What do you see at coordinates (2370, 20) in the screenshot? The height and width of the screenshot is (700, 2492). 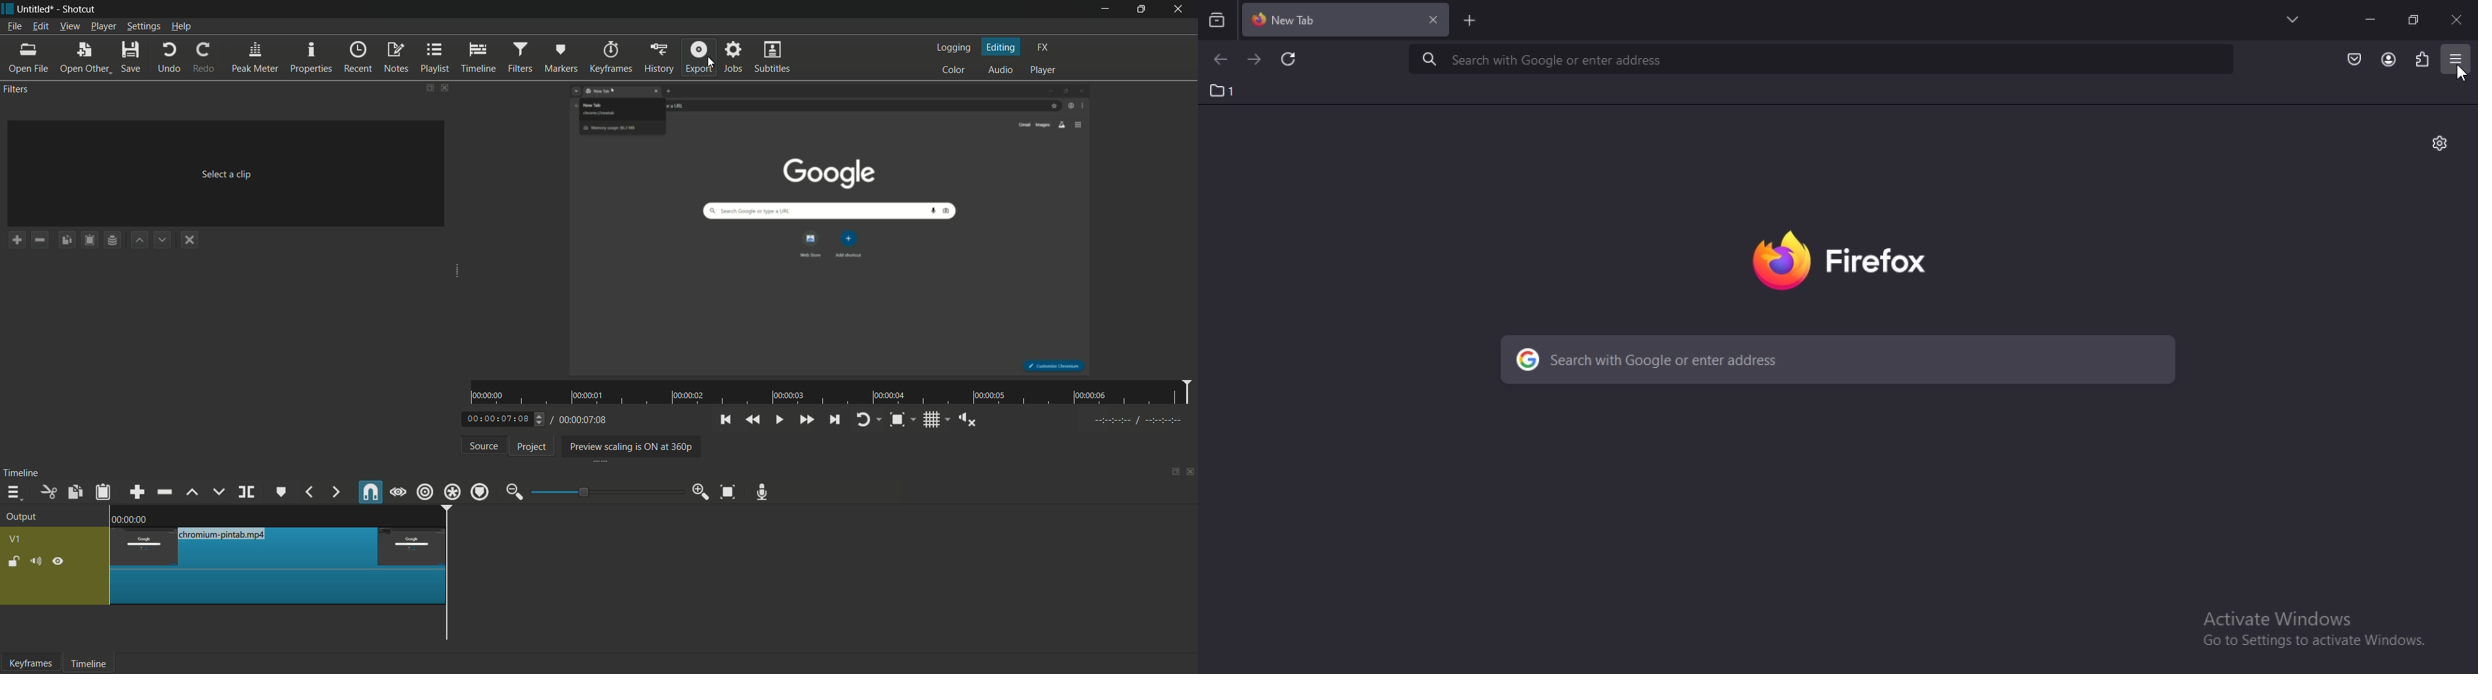 I see `minimize` at bounding box center [2370, 20].